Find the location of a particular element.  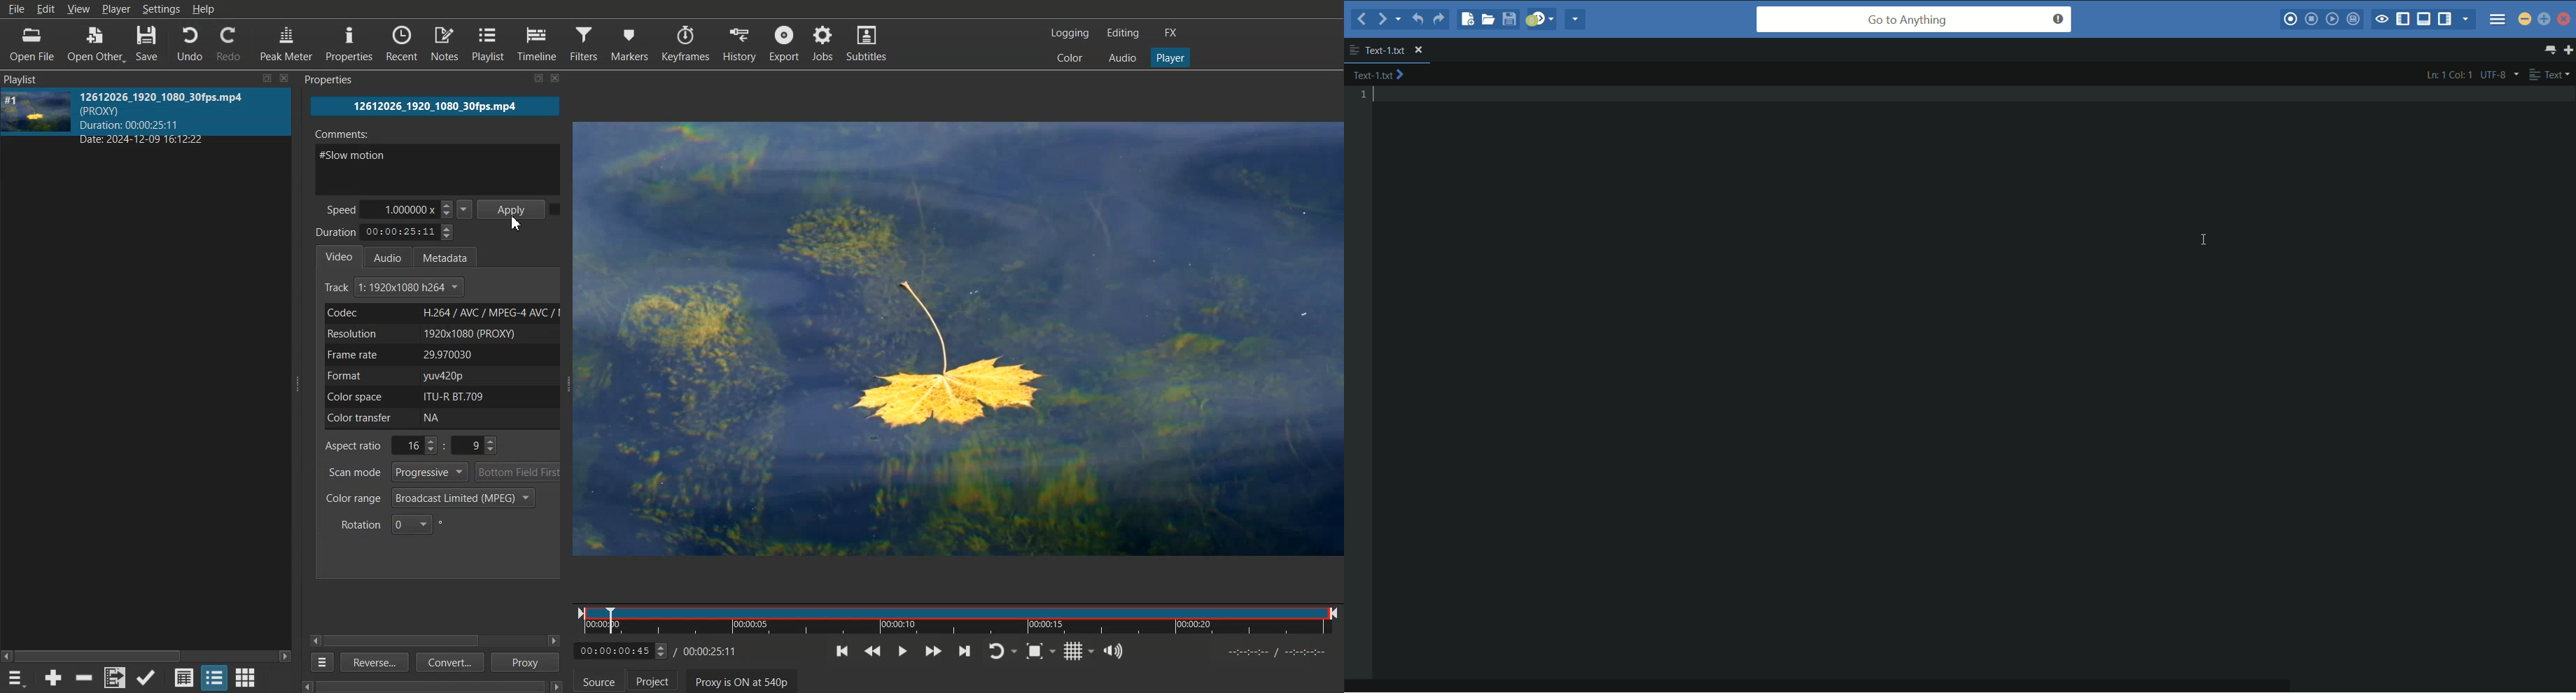

jump to next syntax correcting result is located at coordinates (1541, 19).